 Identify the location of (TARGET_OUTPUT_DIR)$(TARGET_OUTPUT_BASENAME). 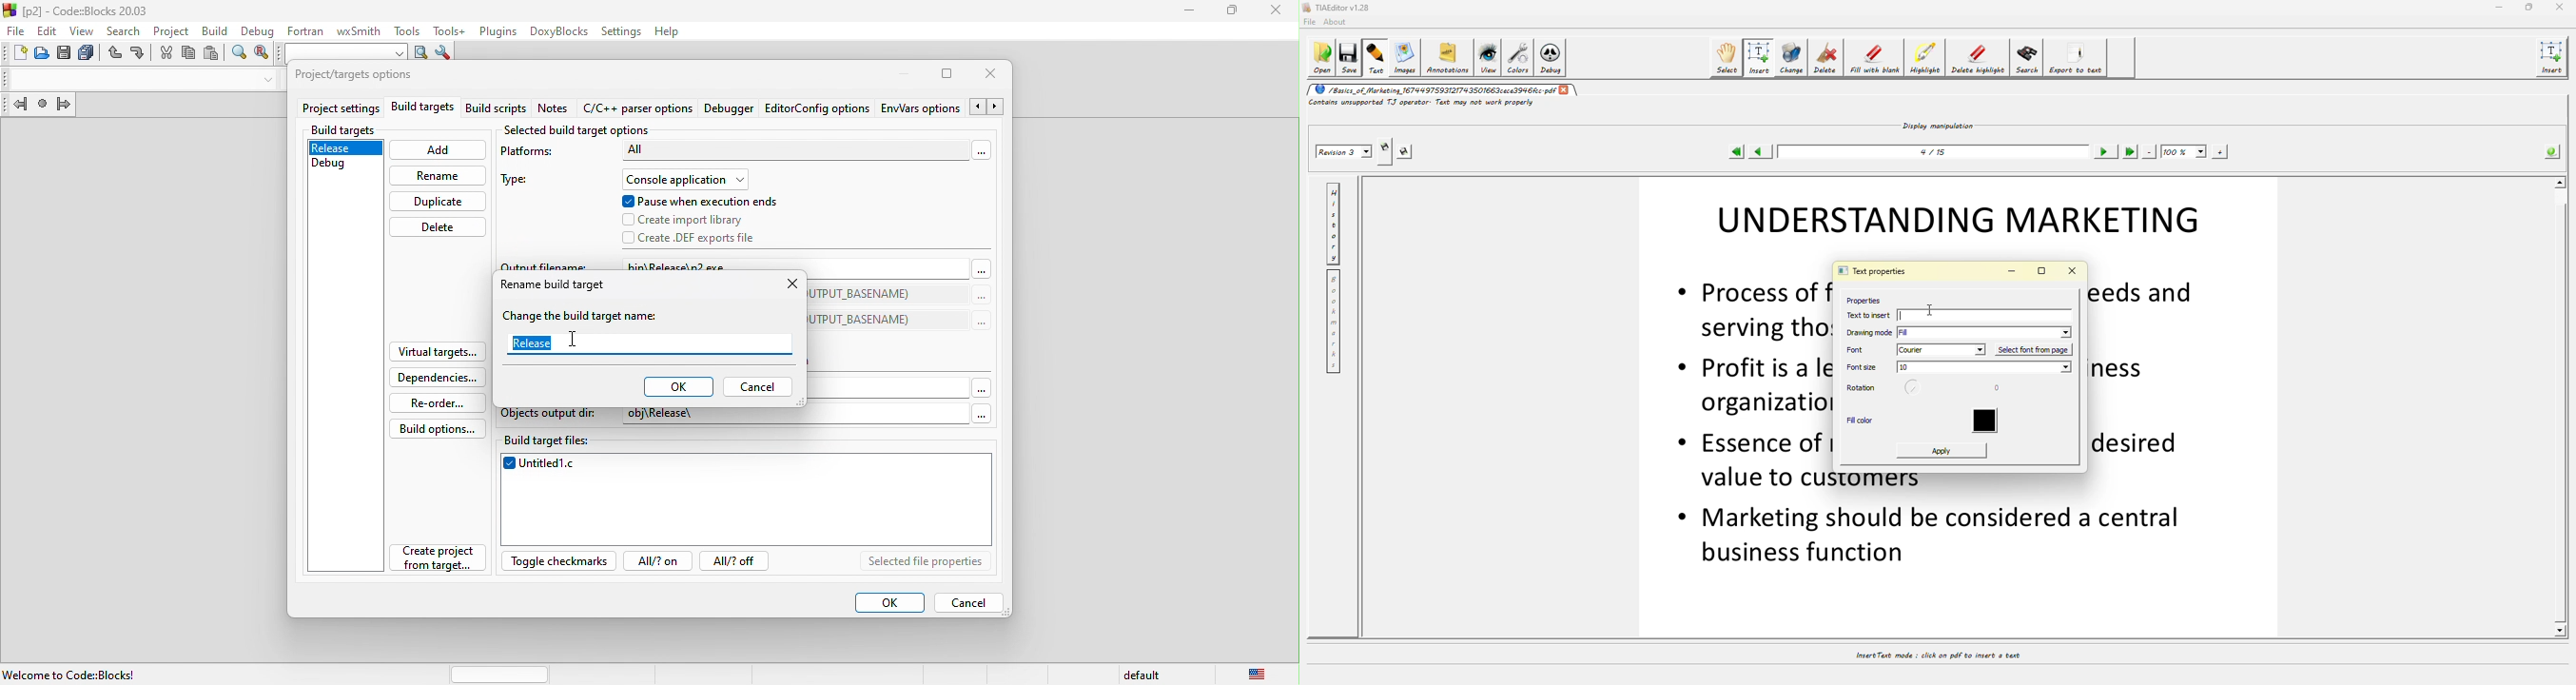
(866, 319).